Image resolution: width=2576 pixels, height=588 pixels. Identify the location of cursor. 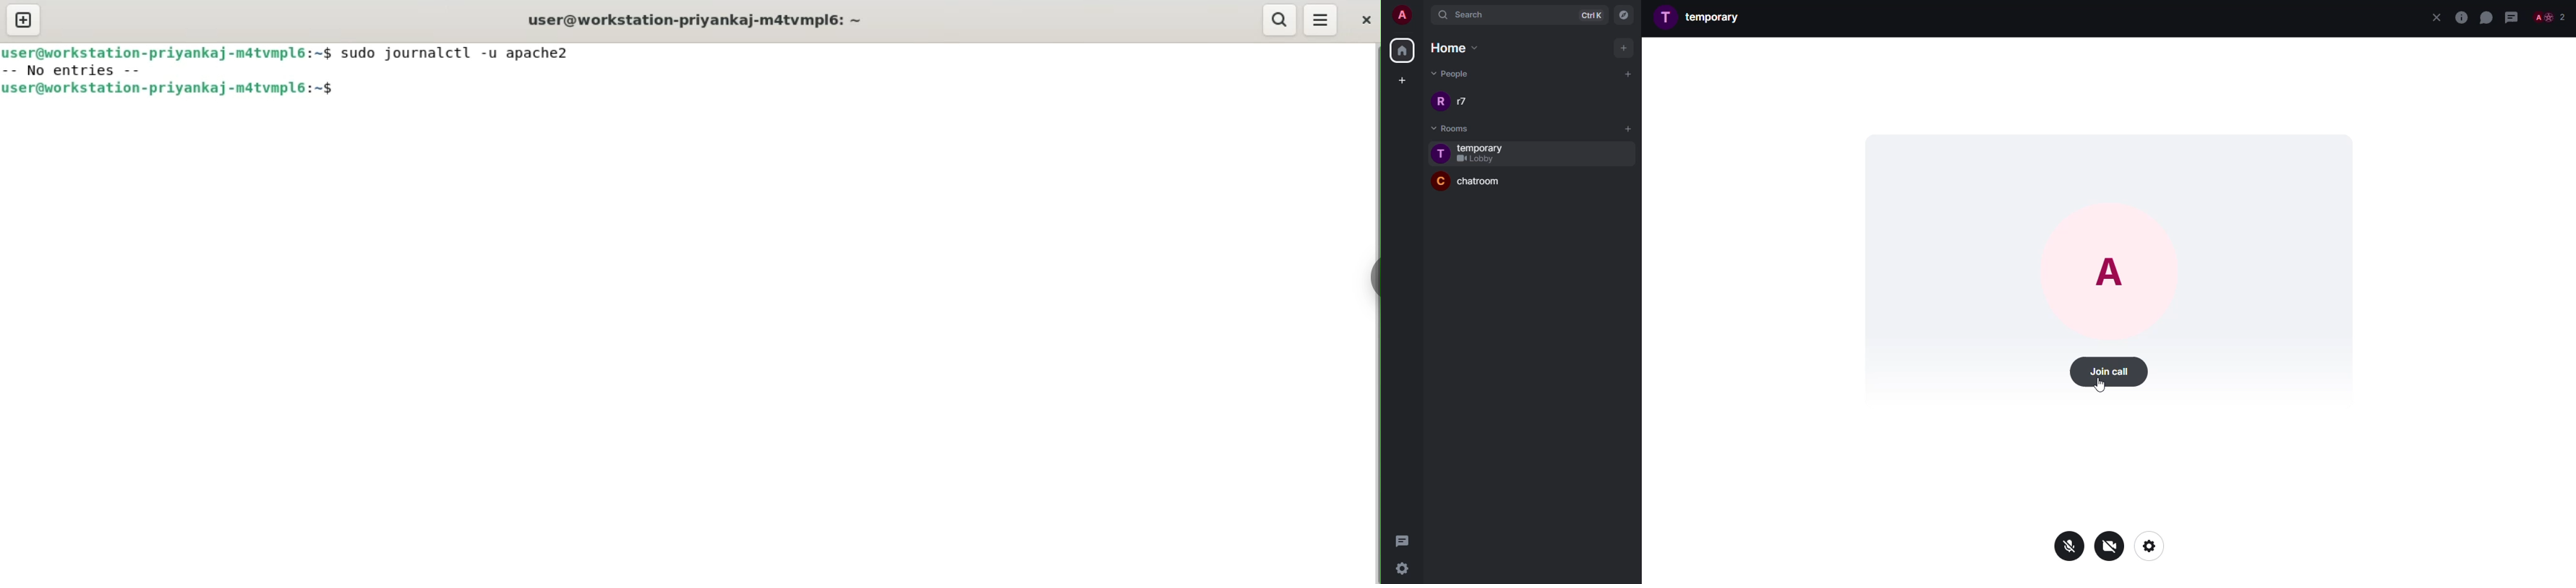
(2100, 386).